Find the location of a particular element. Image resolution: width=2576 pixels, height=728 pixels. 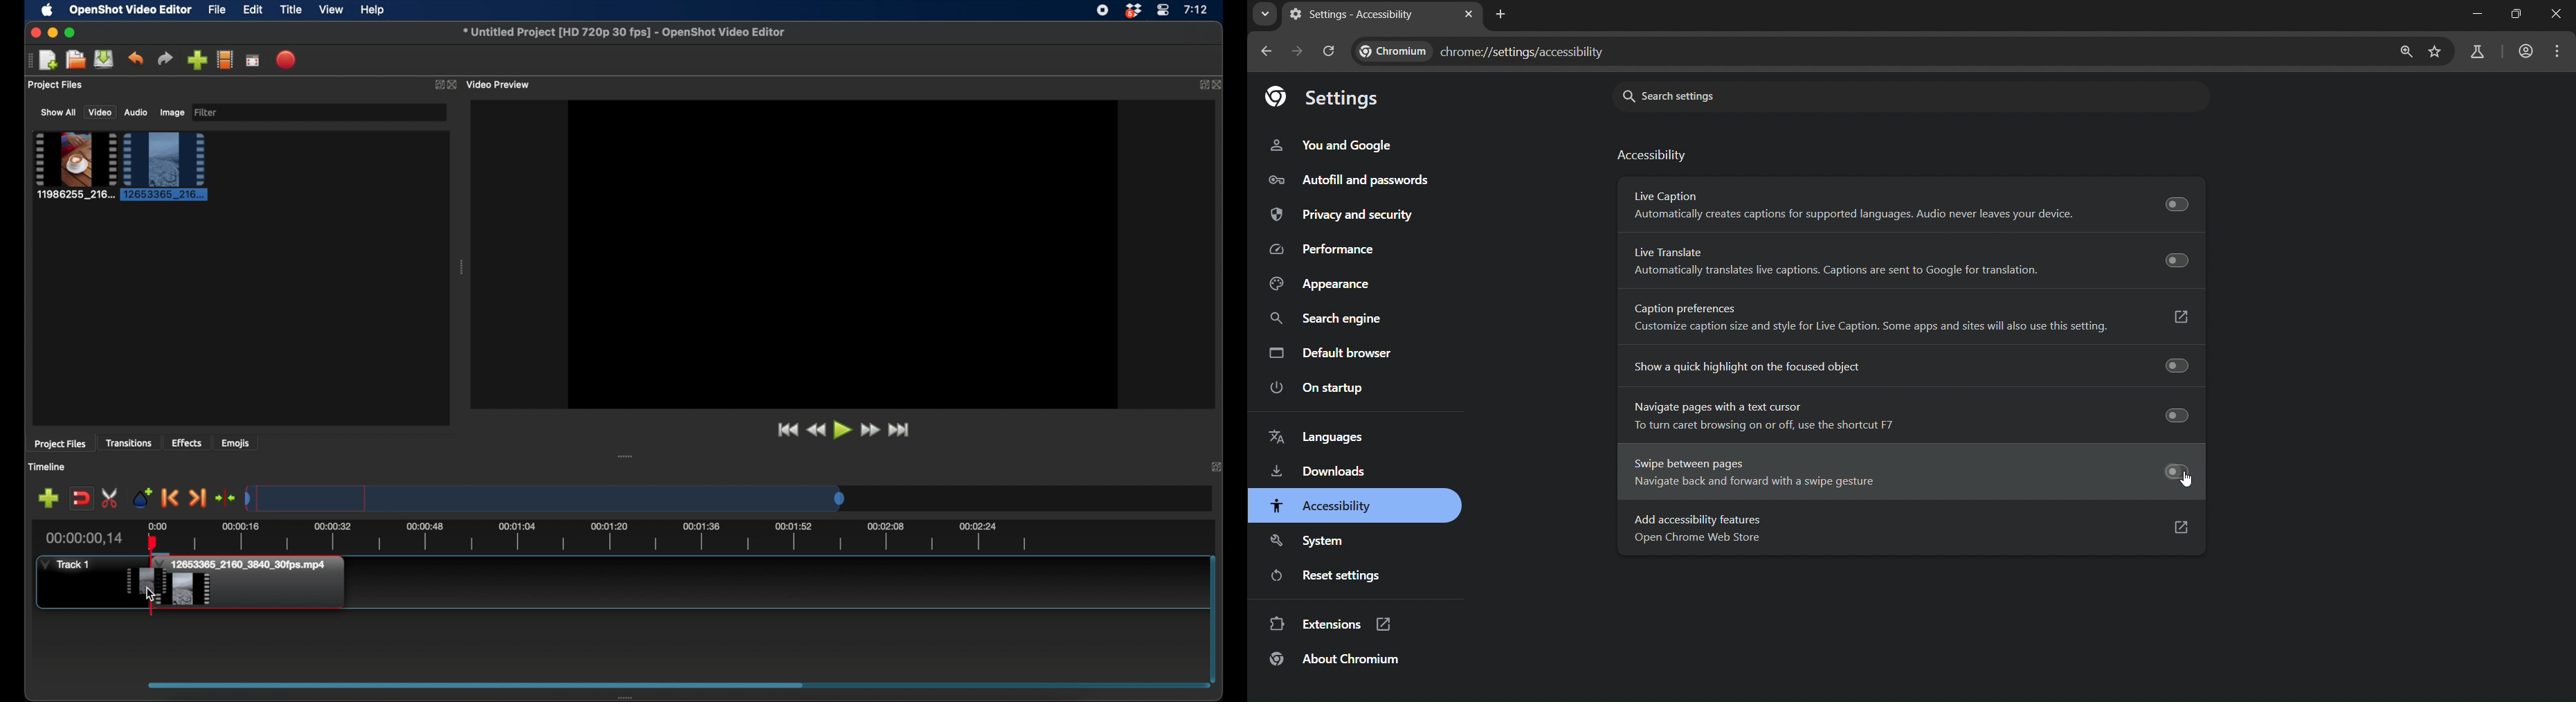

show all is located at coordinates (57, 112).